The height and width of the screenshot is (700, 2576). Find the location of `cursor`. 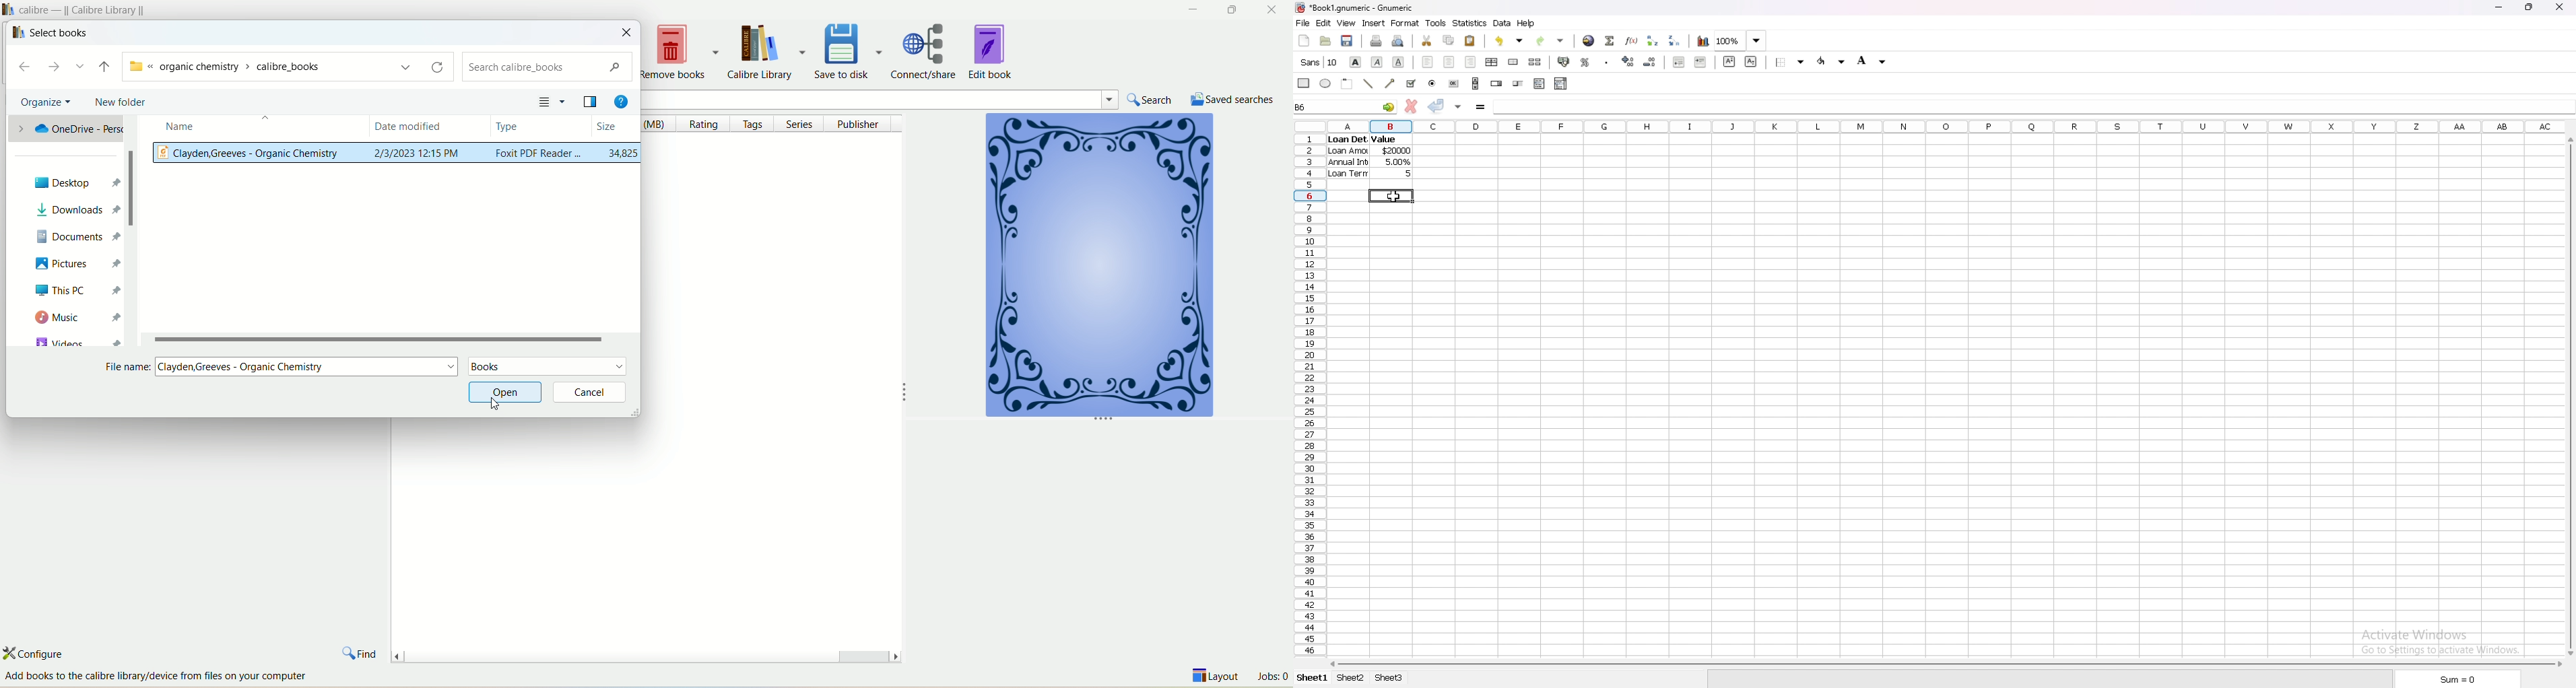

cursor is located at coordinates (494, 404).